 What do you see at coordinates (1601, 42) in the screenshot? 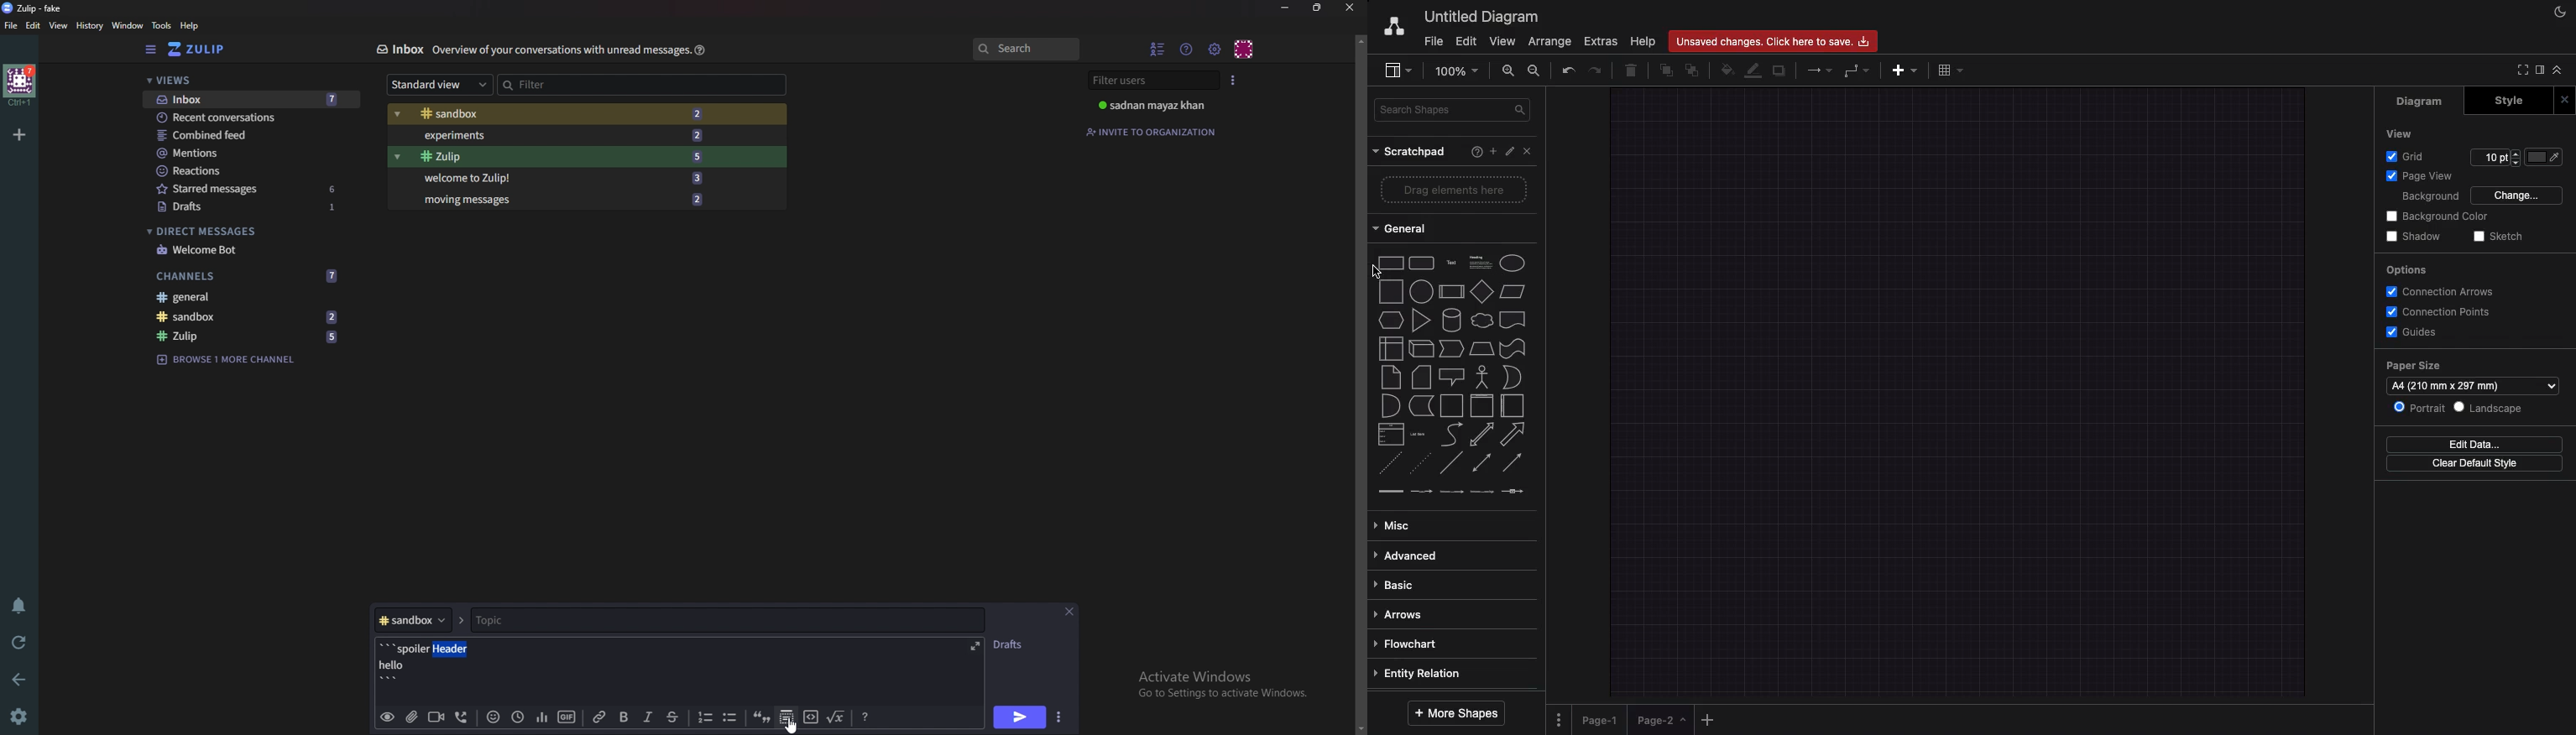
I see `Extras` at bounding box center [1601, 42].